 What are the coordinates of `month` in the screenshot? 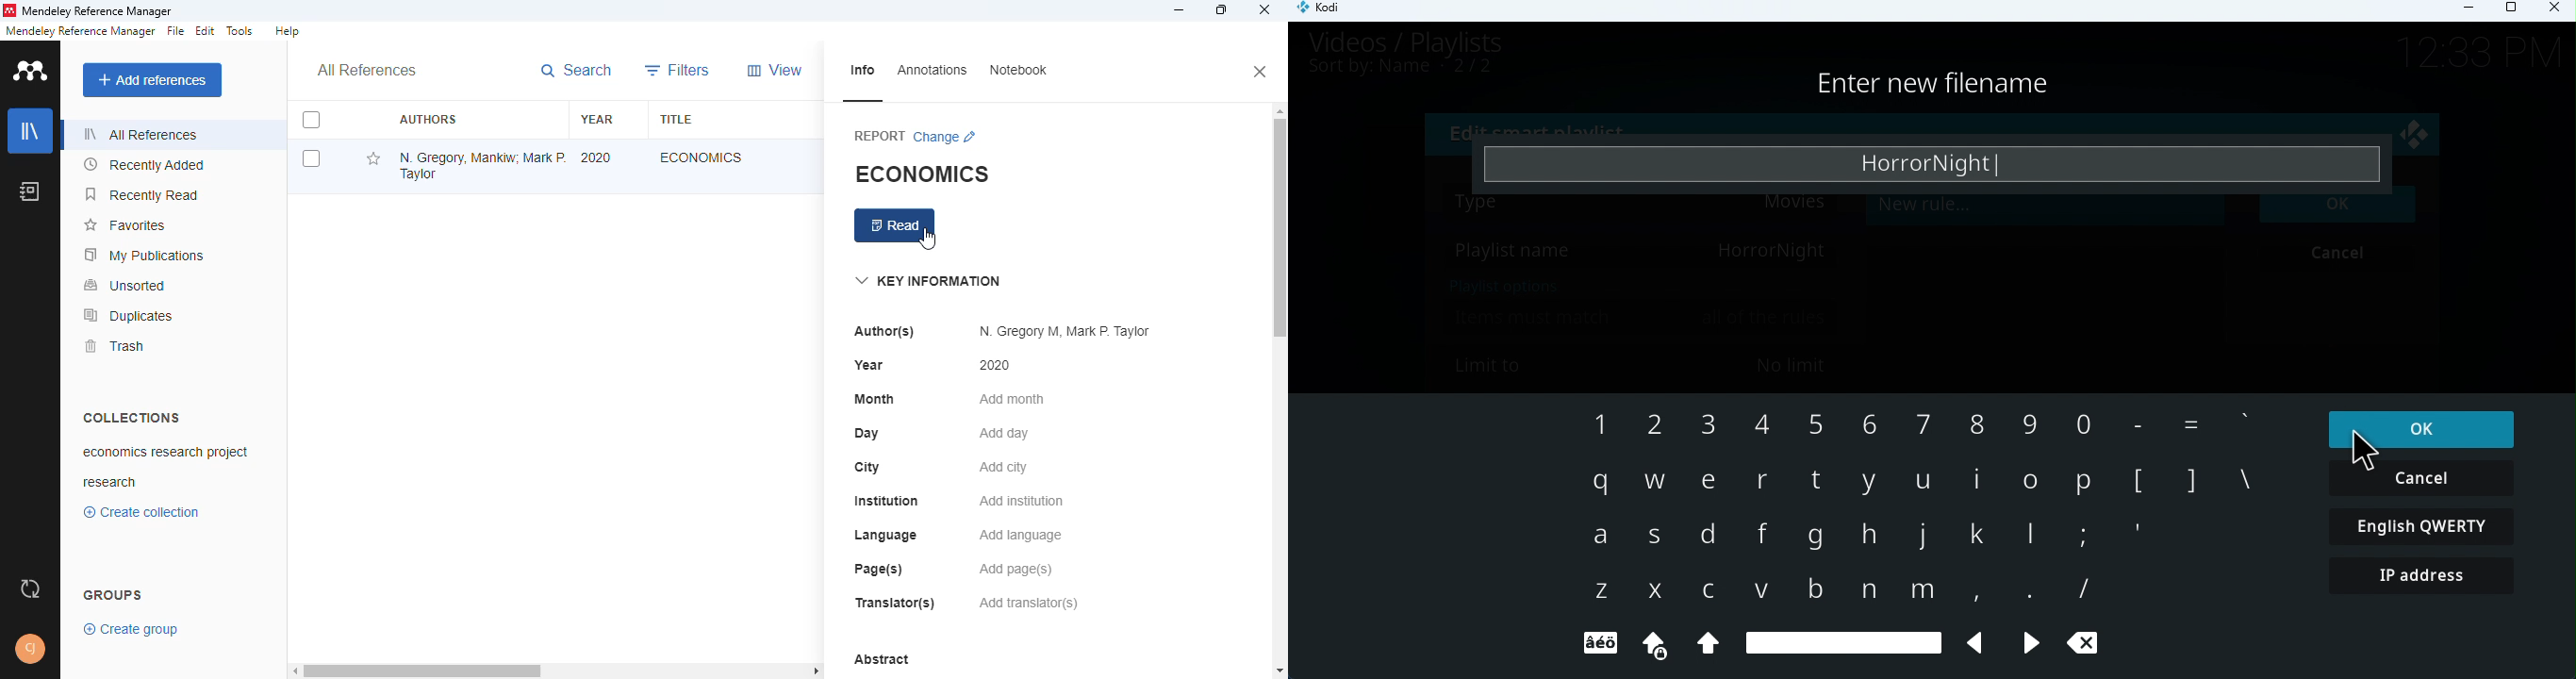 It's located at (875, 398).